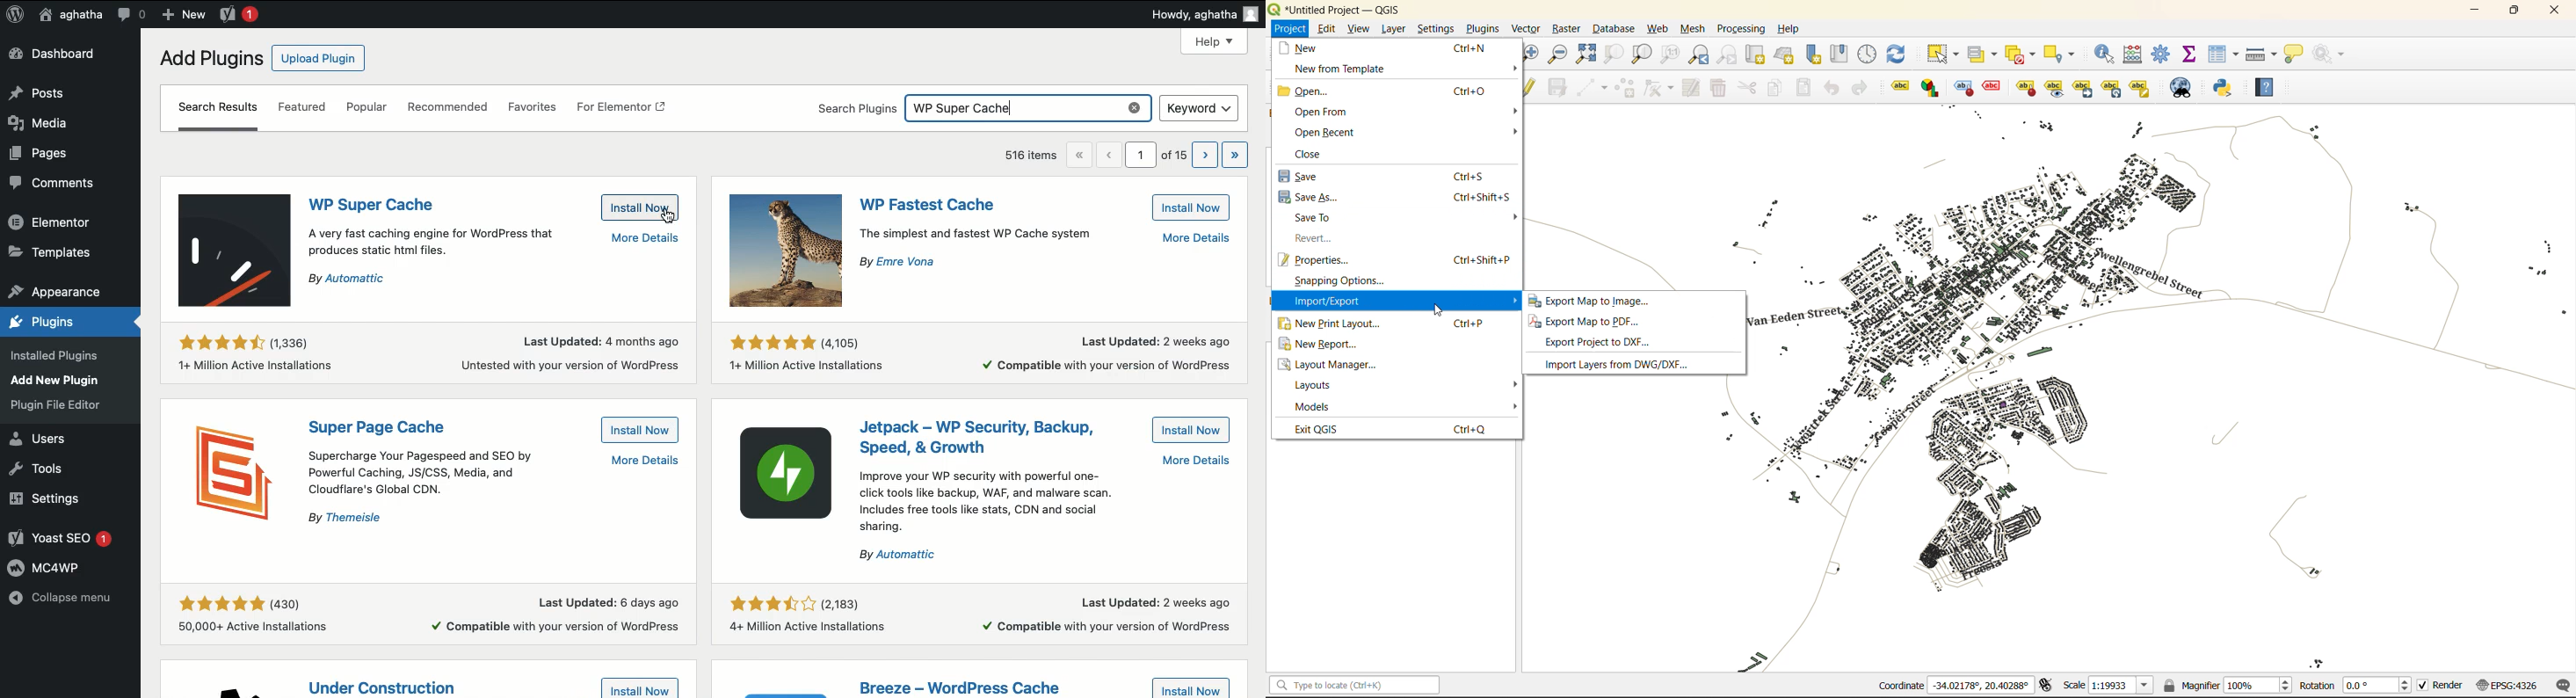 Image resolution: width=2576 pixels, height=700 pixels. Describe the element at coordinates (1322, 428) in the screenshot. I see `exit qgis` at that location.